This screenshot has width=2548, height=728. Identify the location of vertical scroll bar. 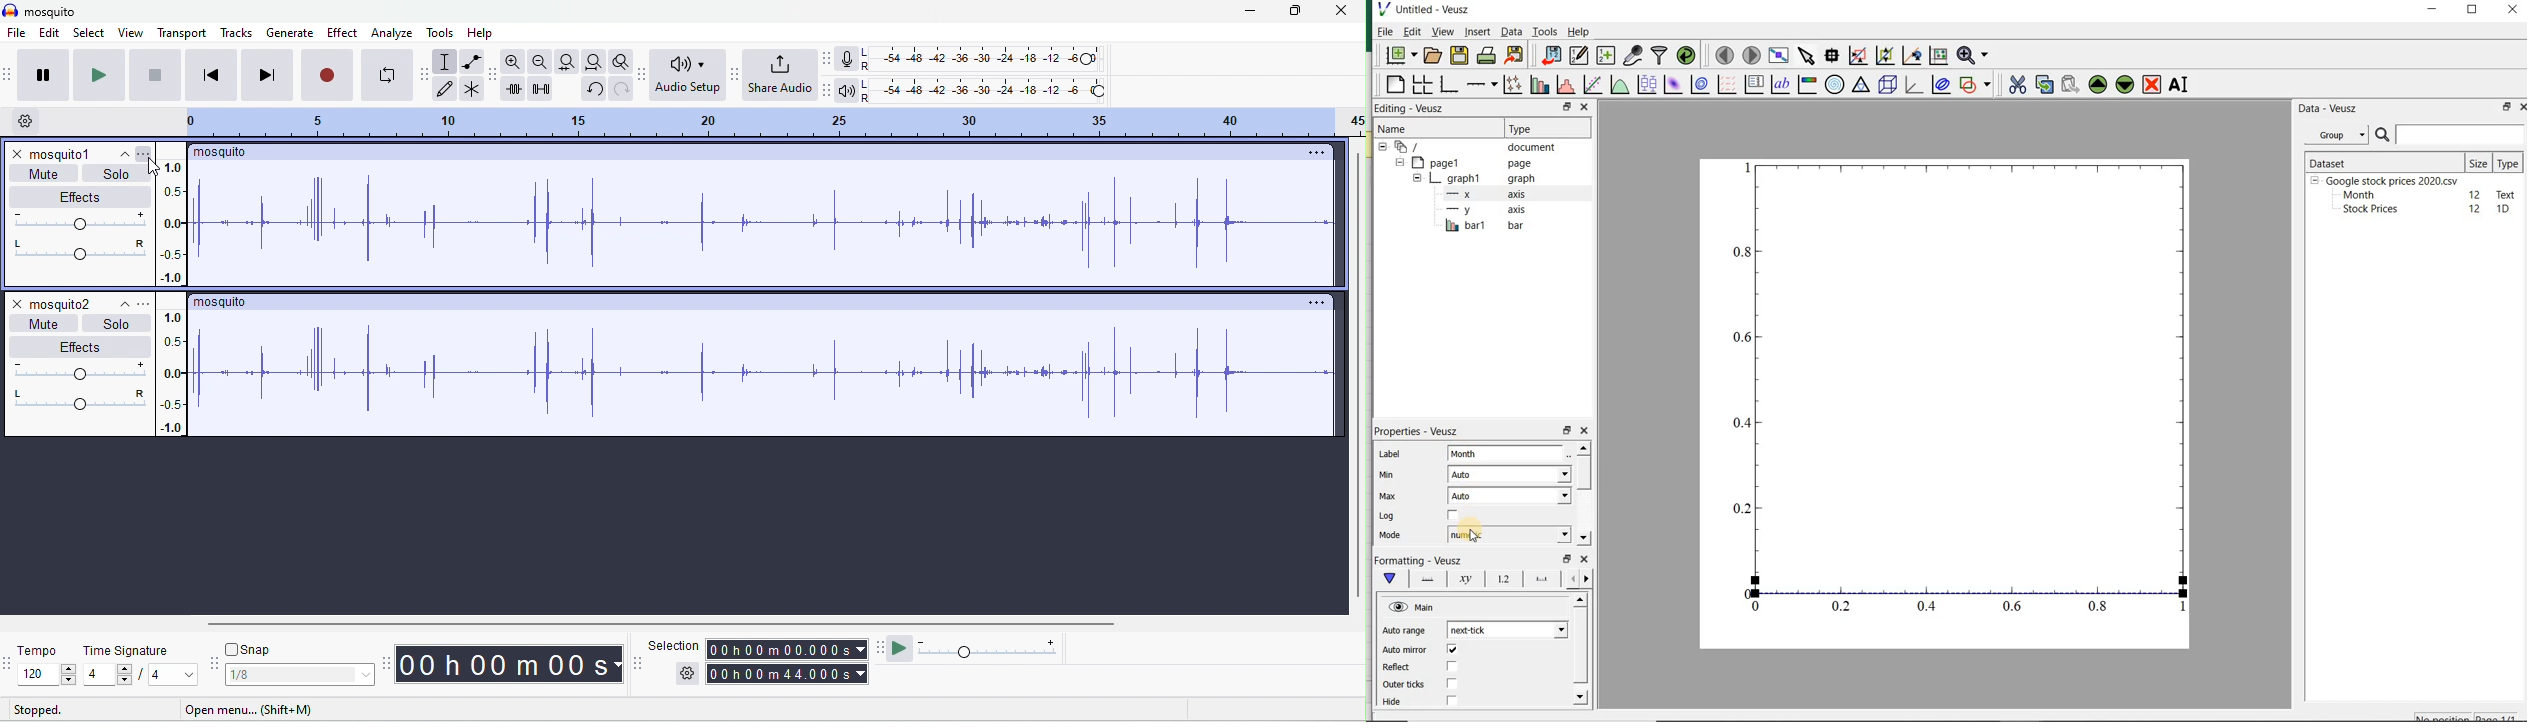
(1356, 377).